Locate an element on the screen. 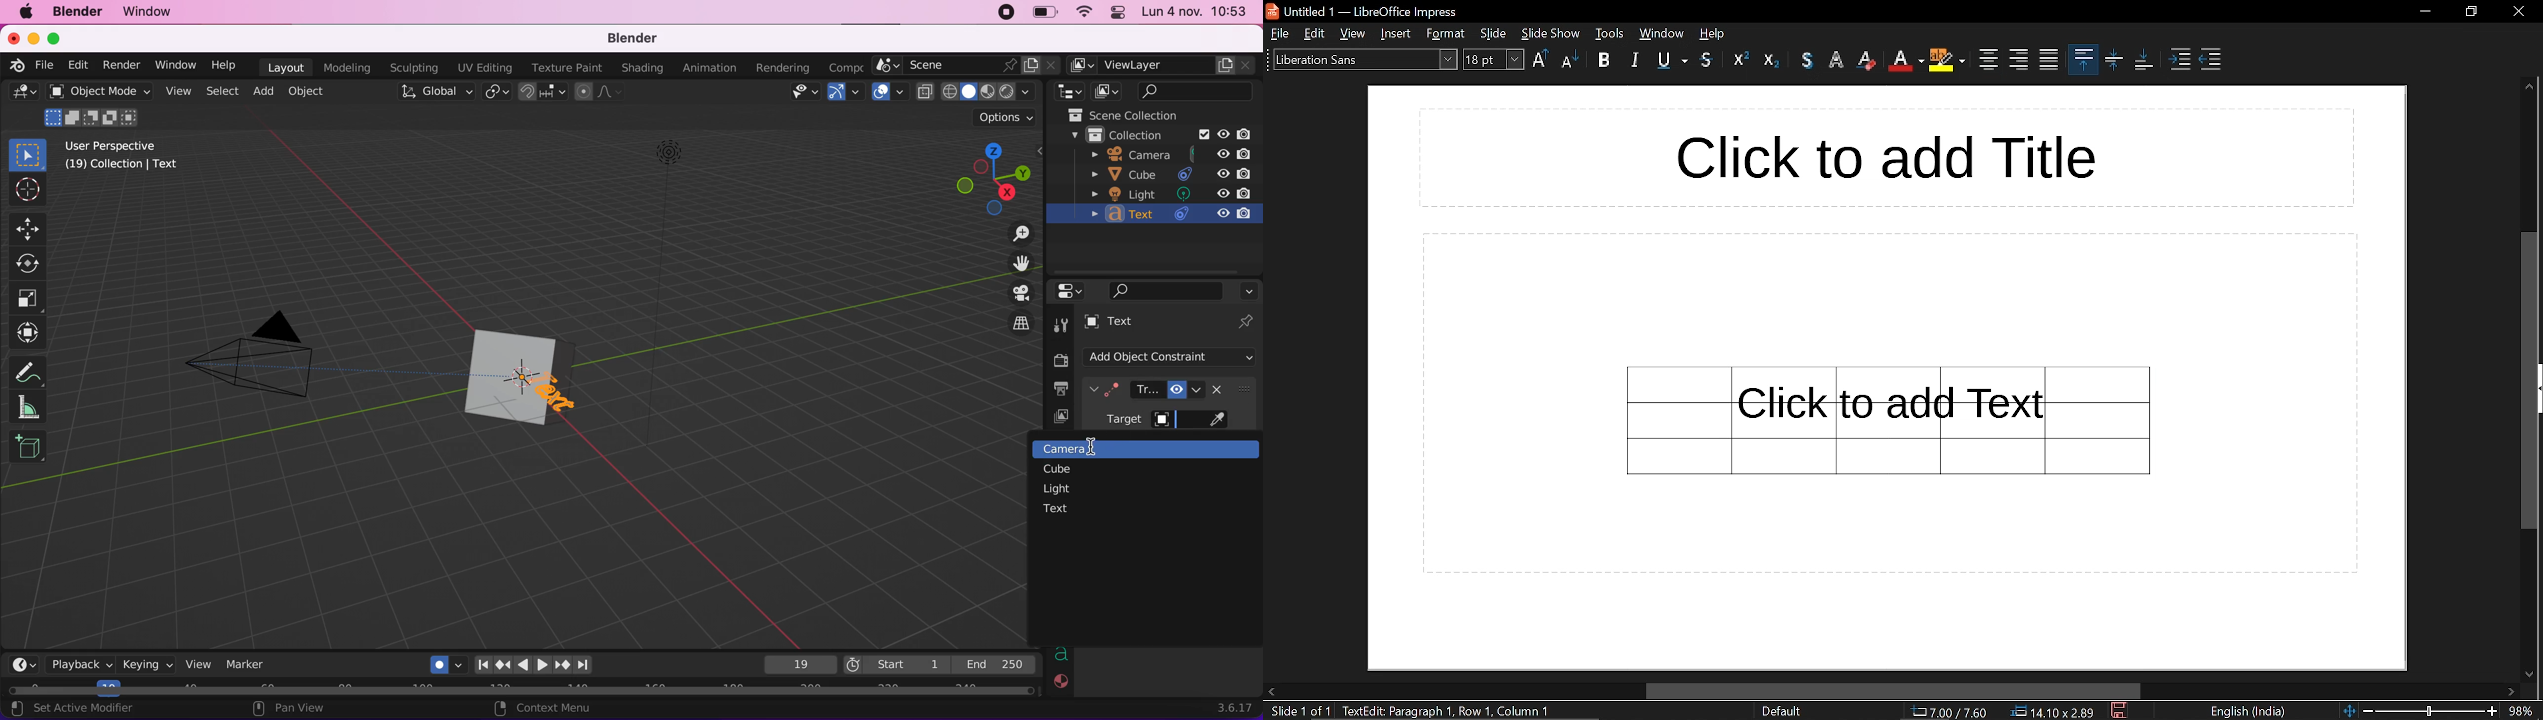  insert is located at coordinates (1397, 33).